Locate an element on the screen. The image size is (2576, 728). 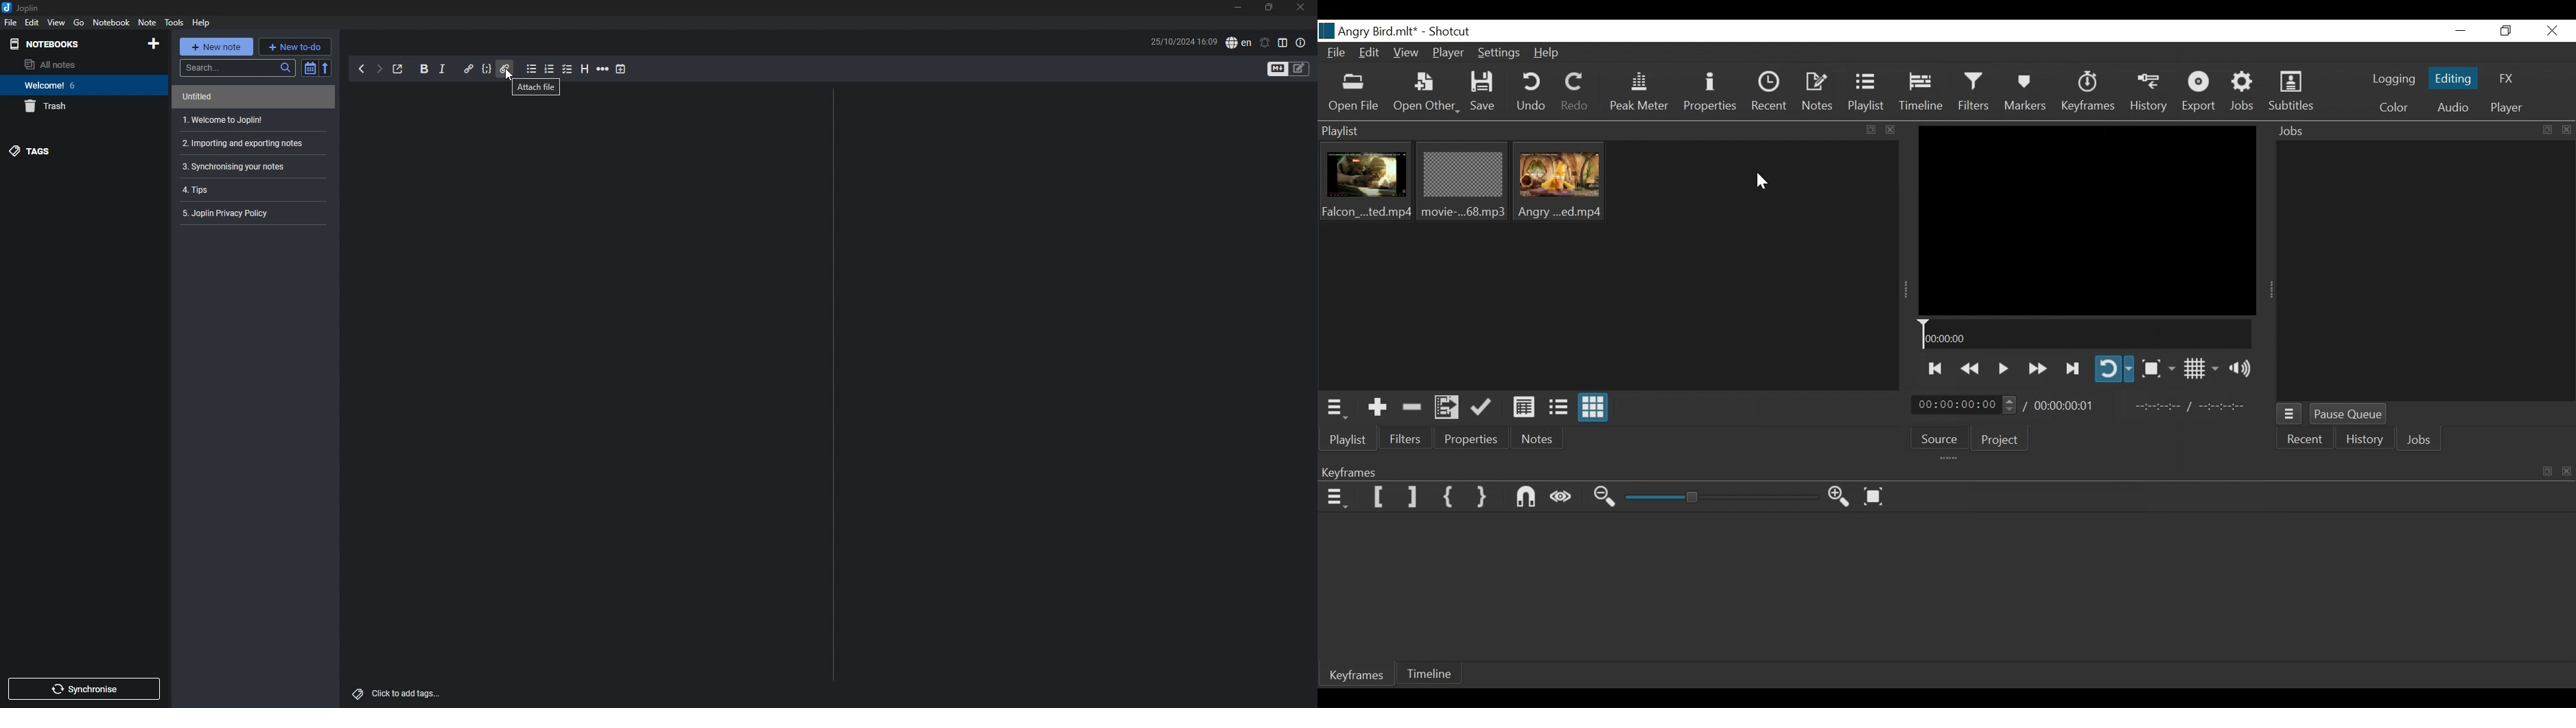
Help is located at coordinates (1548, 54).